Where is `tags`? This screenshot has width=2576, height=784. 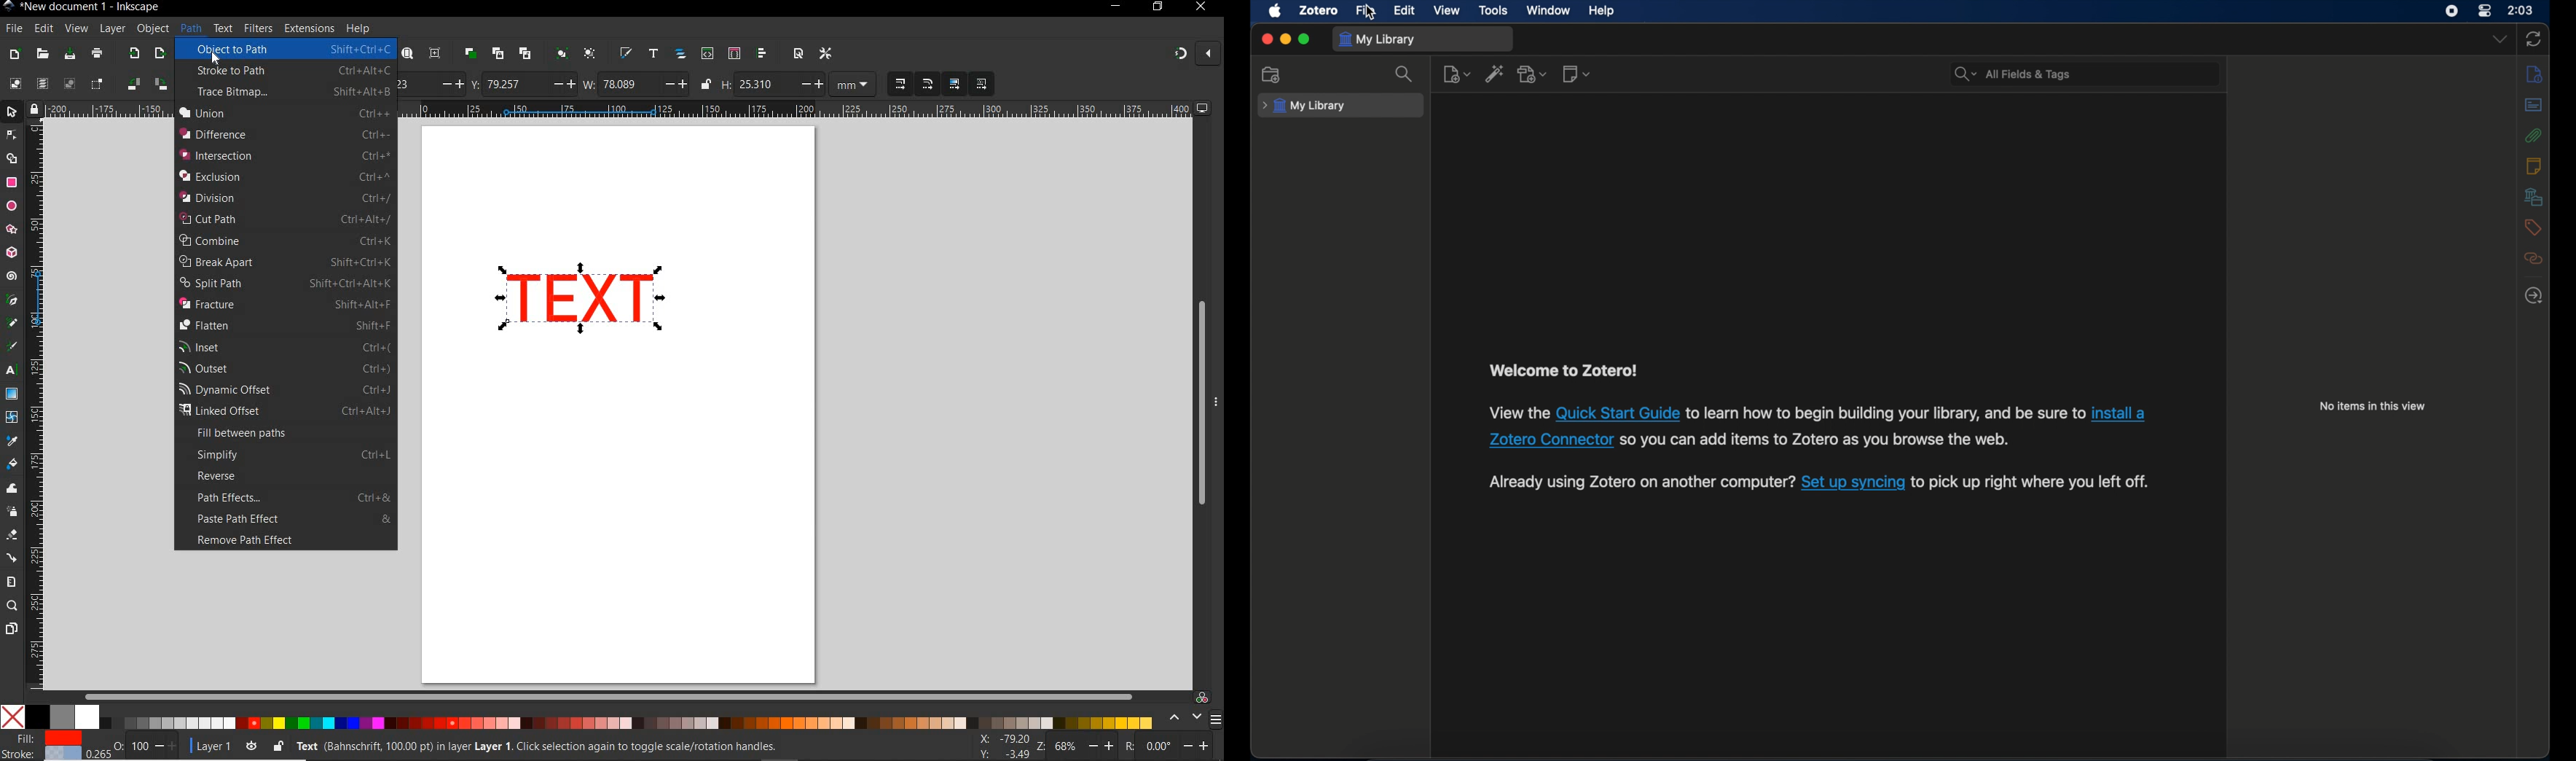
tags is located at coordinates (2534, 228).